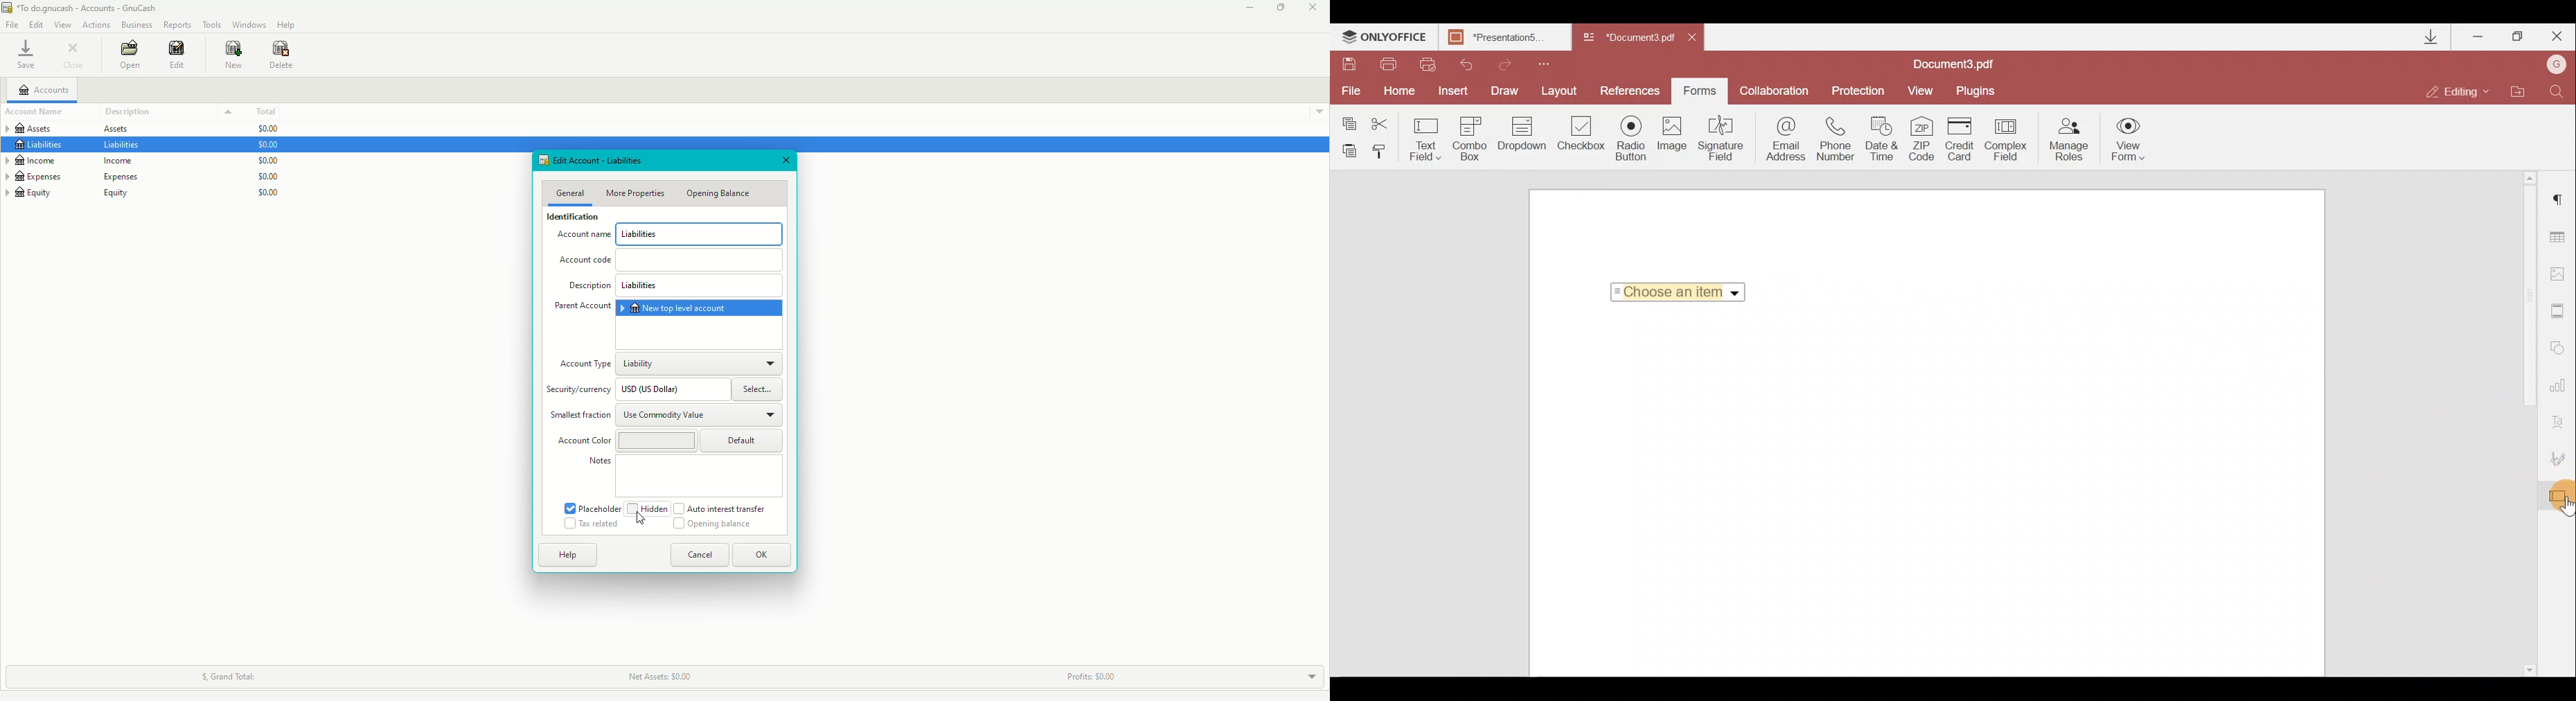 The width and height of the screenshot is (2576, 728). Describe the element at coordinates (1385, 39) in the screenshot. I see `ONLYOFFICE` at that location.